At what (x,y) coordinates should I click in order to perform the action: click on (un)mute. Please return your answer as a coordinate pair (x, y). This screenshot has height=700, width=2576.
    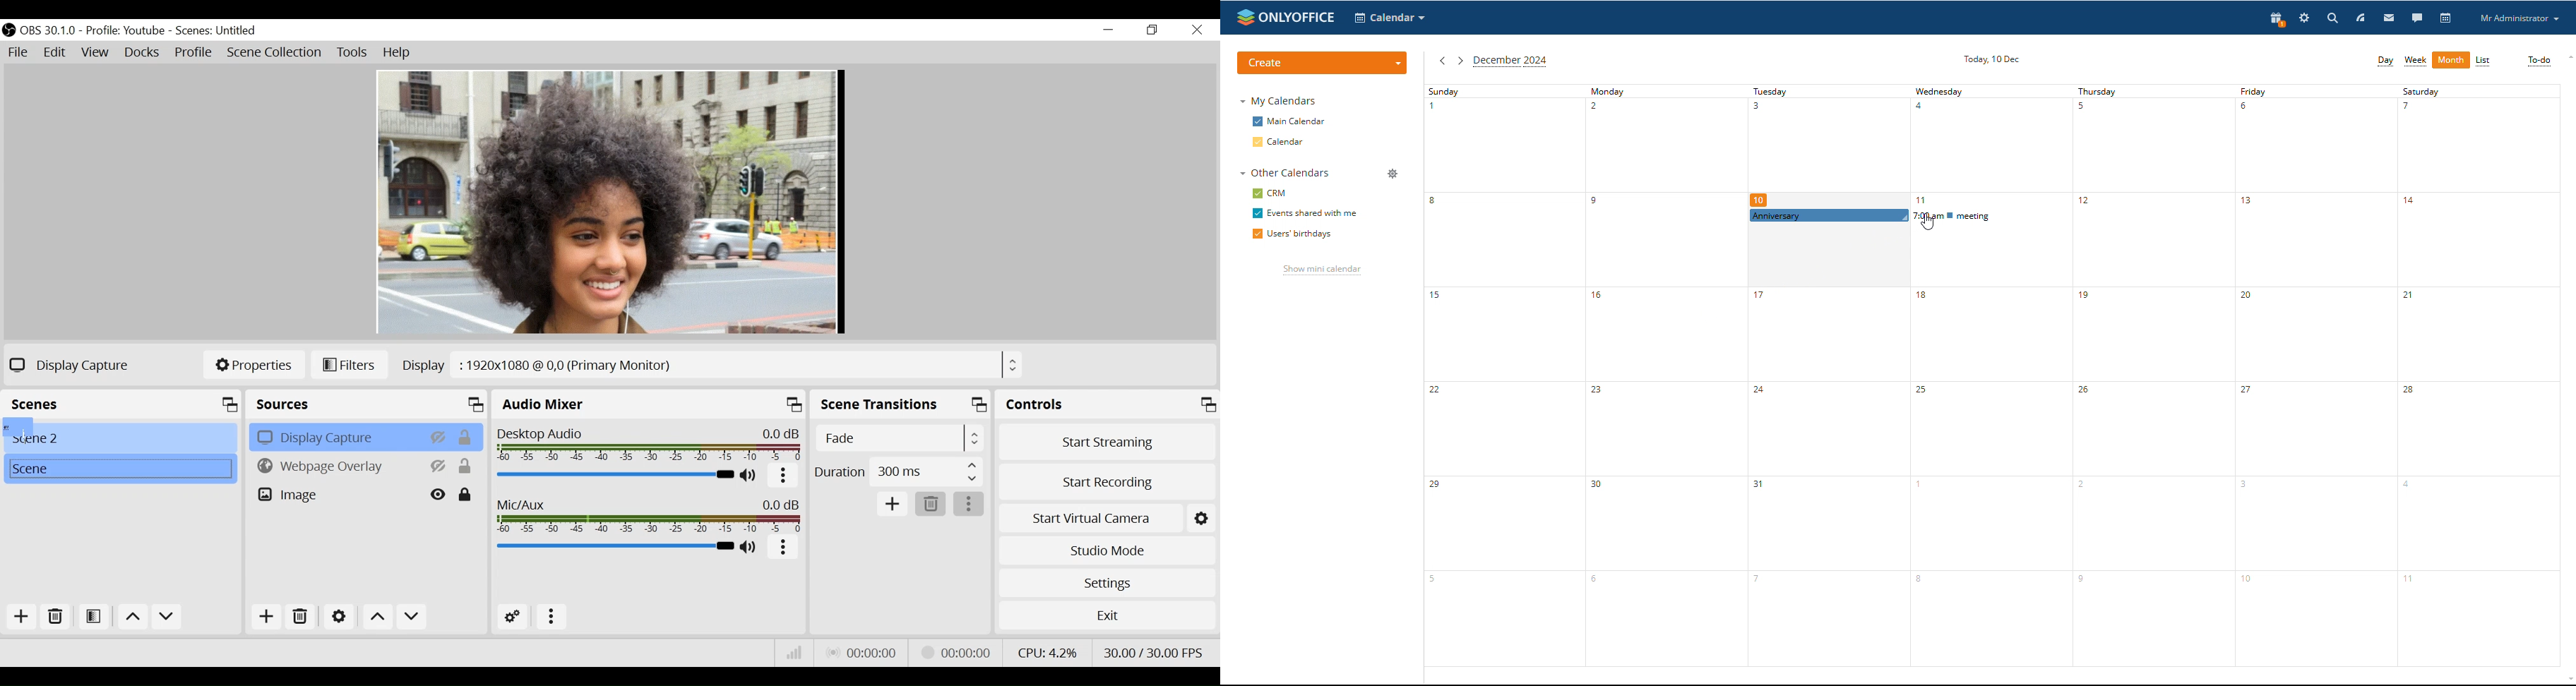
    Looking at the image, I should click on (750, 476).